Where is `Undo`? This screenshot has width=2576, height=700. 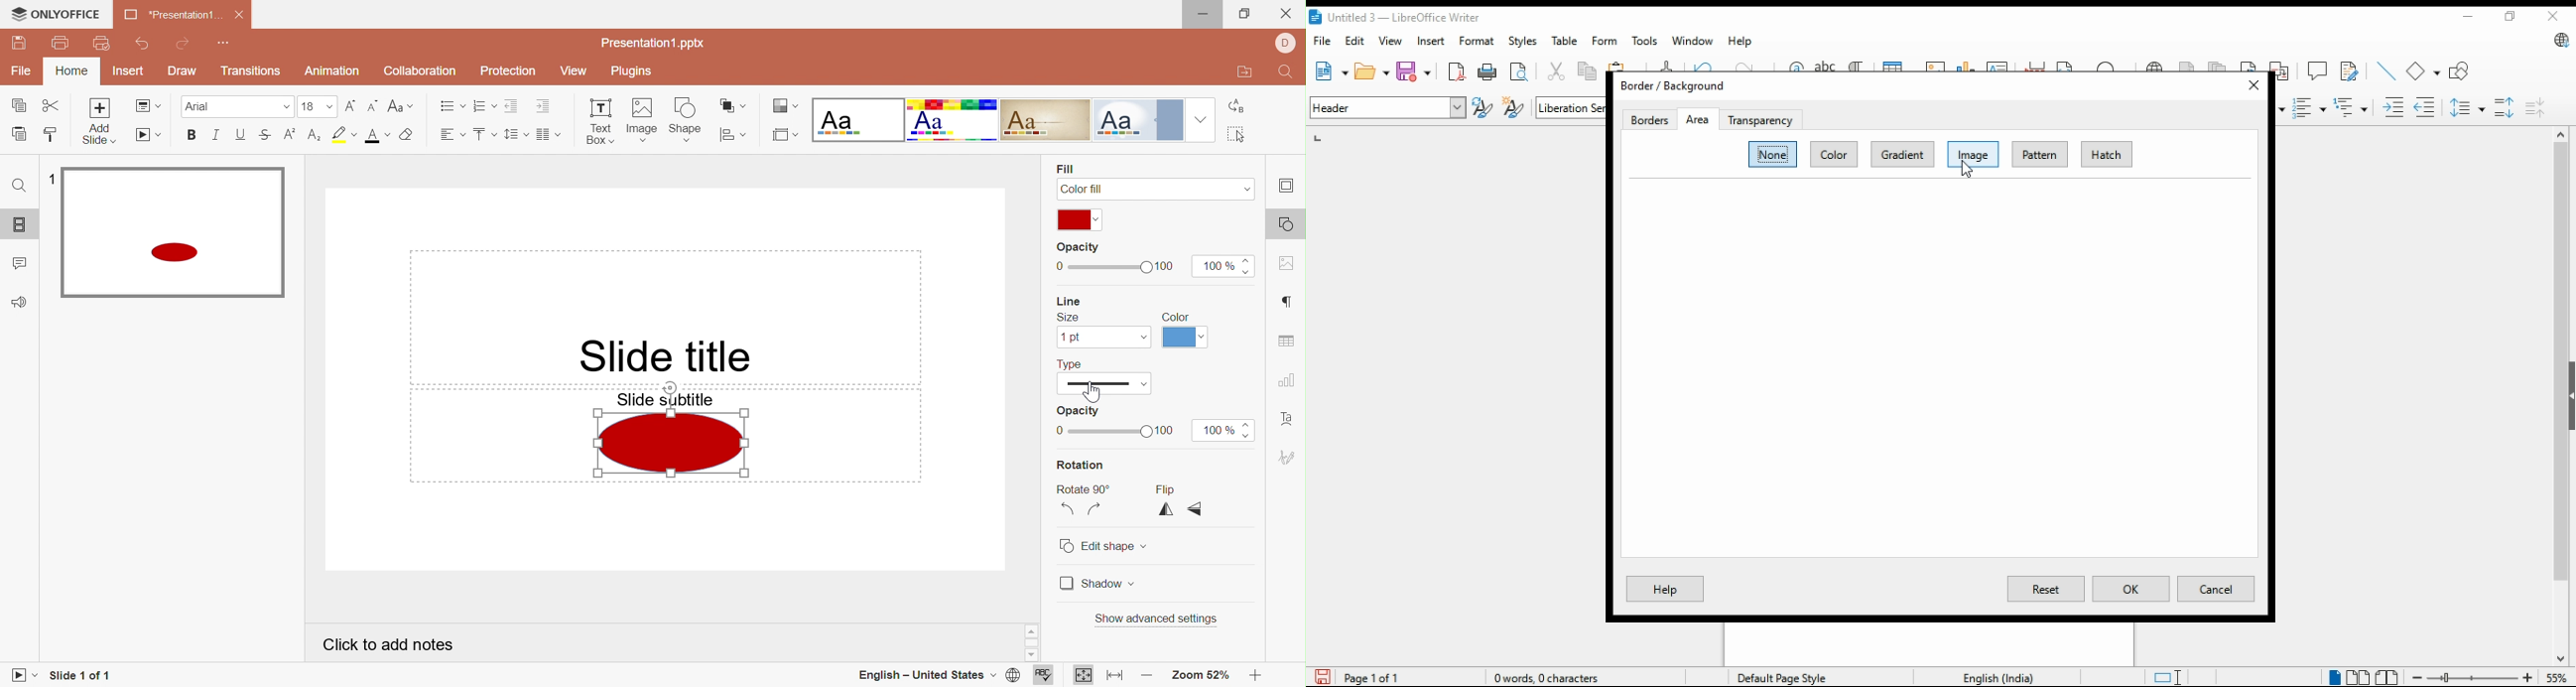
Undo is located at coordinates (144, 46).